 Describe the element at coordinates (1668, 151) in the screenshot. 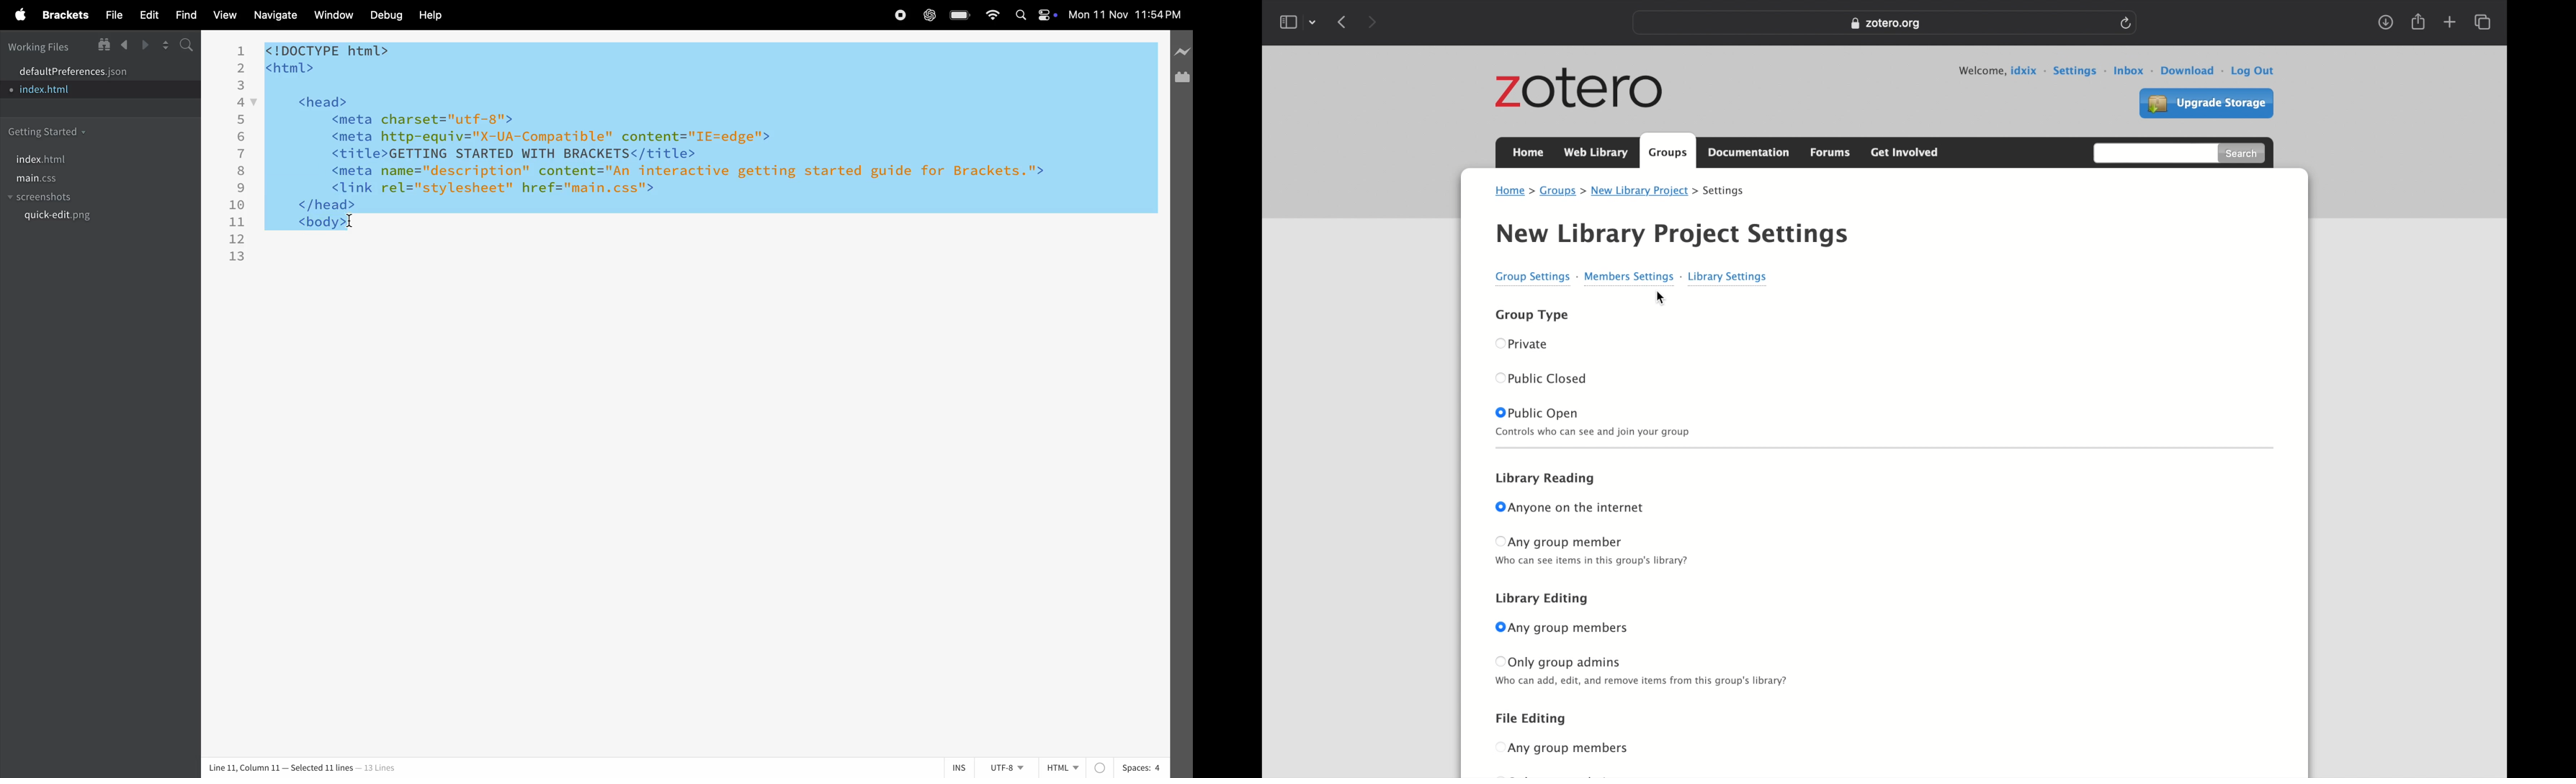

I see `groups` at that location.